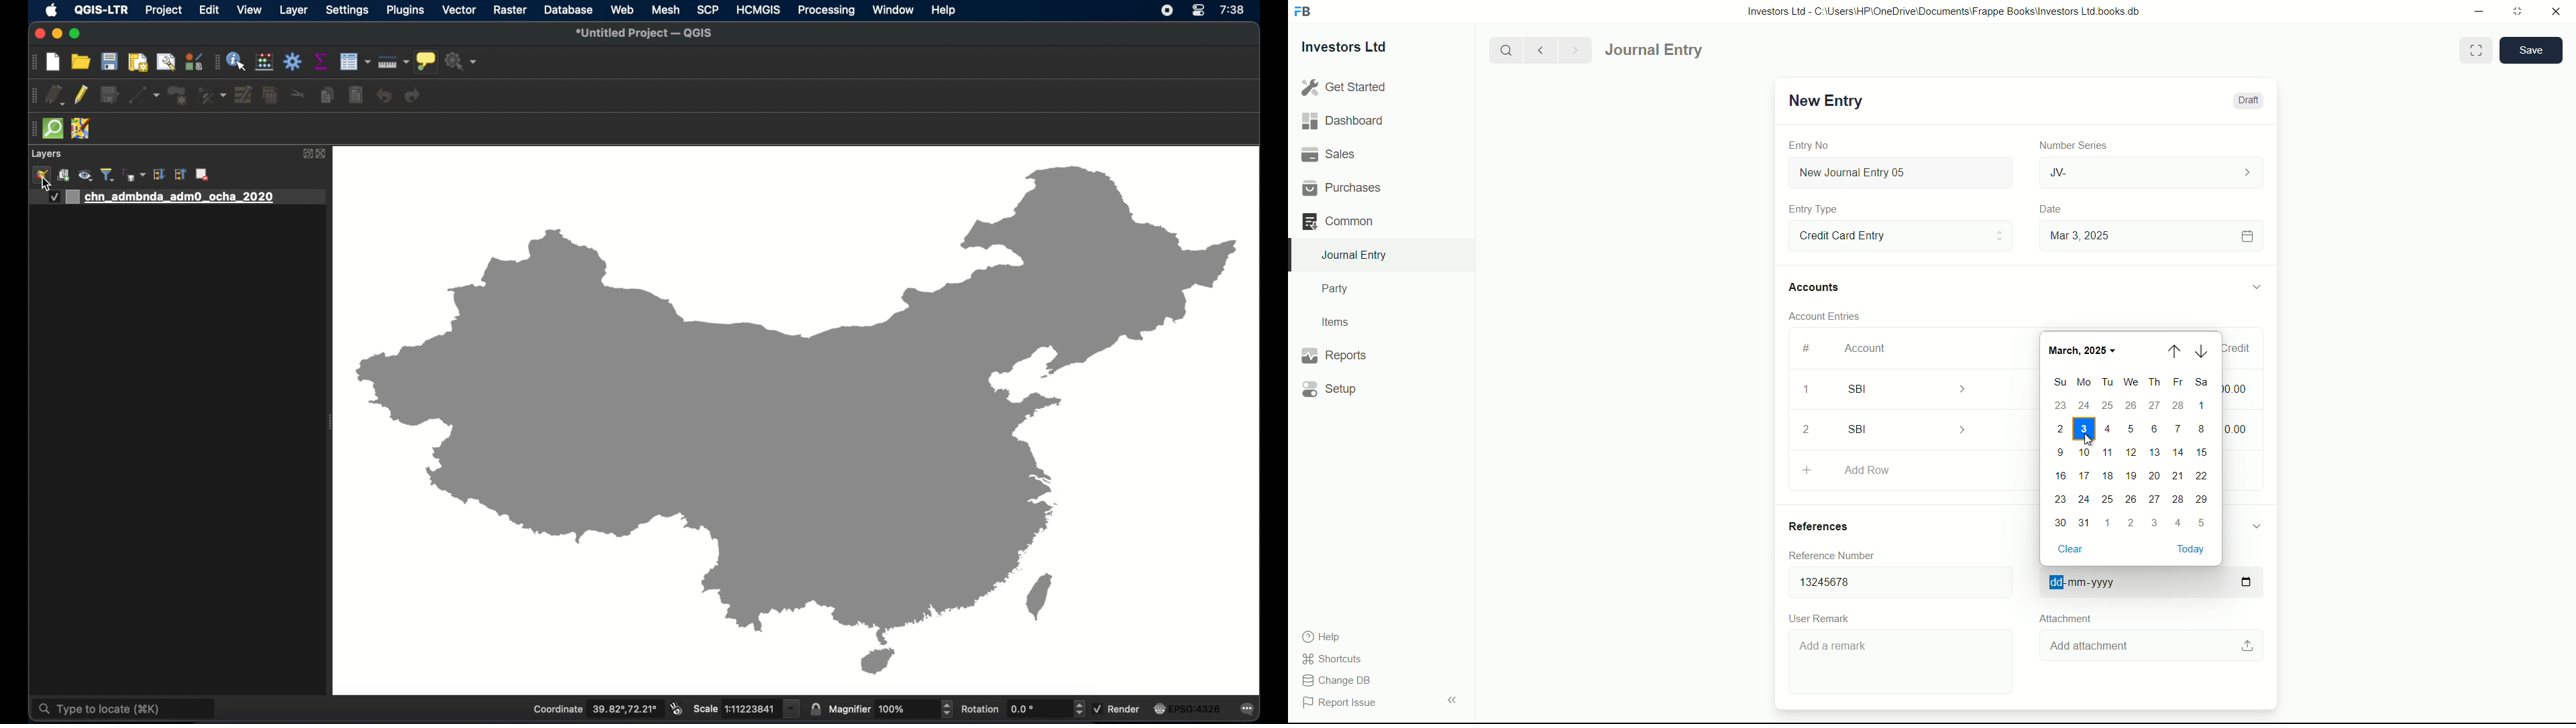 Image resolution: width=2576 pixels, height=728 pixels. What do you see at coordinates (1335, 659) in the screenshot?
I see `shortcuts` at bounding box center [1335, 659].